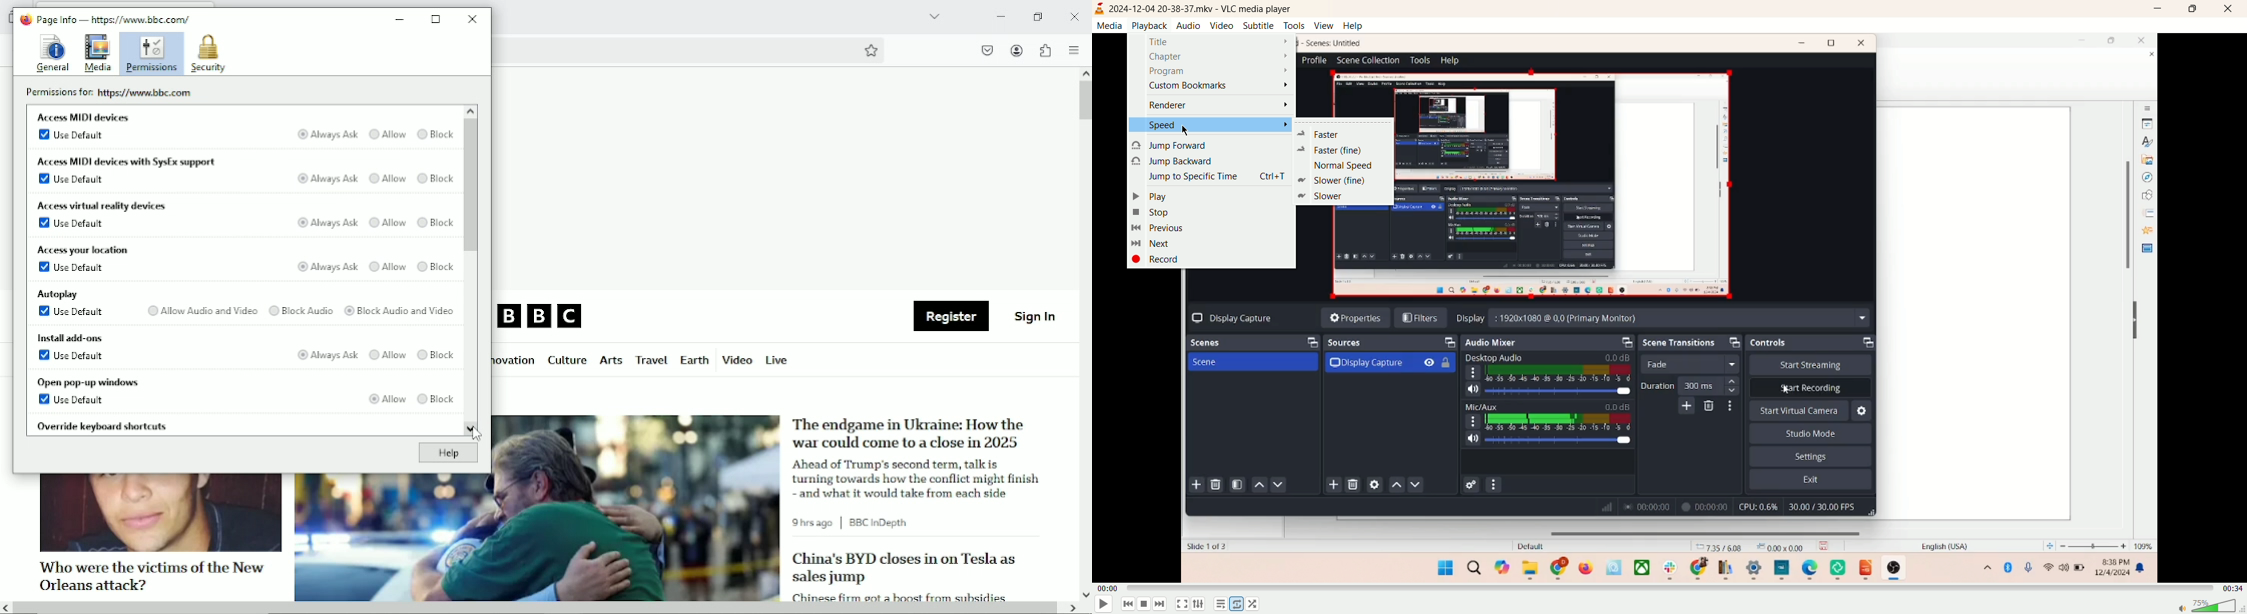 The image size is (2268, 616). What do you see at coordinates (1074, 15) in the screenshot?
I see `close` at bounding box center [1074, 15].